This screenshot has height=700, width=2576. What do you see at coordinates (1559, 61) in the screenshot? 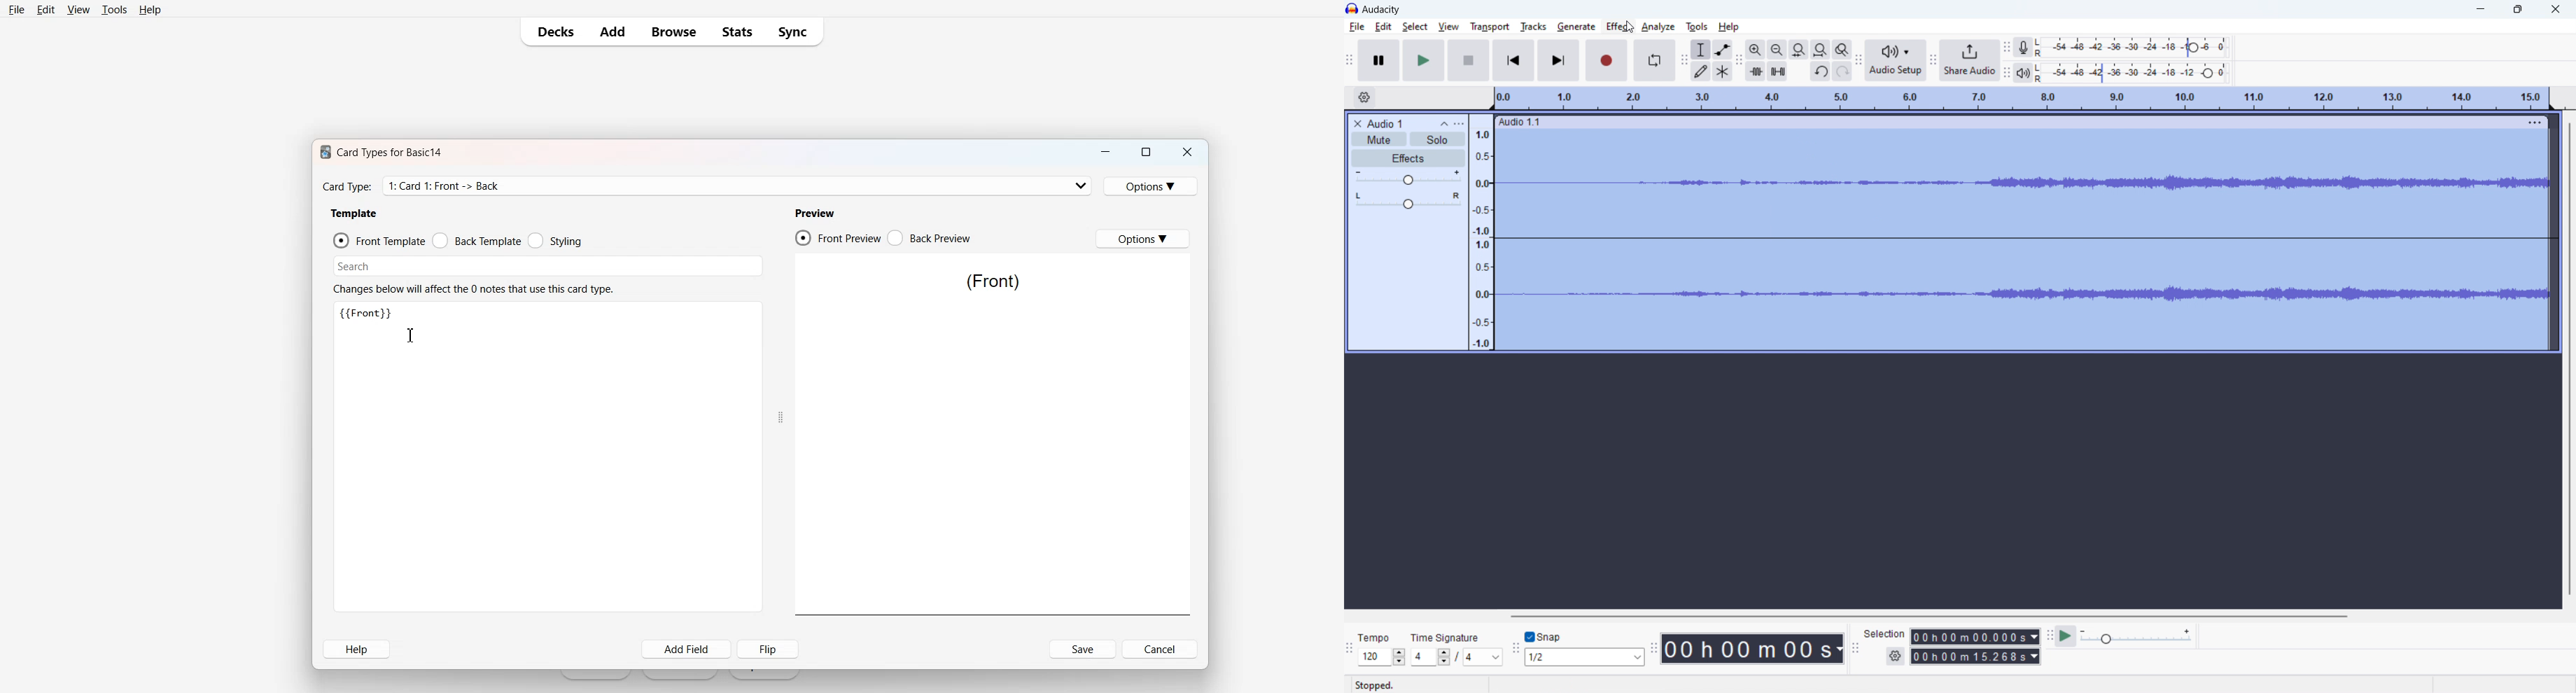
I see `skip to last` at bounding box center [1559, 61].